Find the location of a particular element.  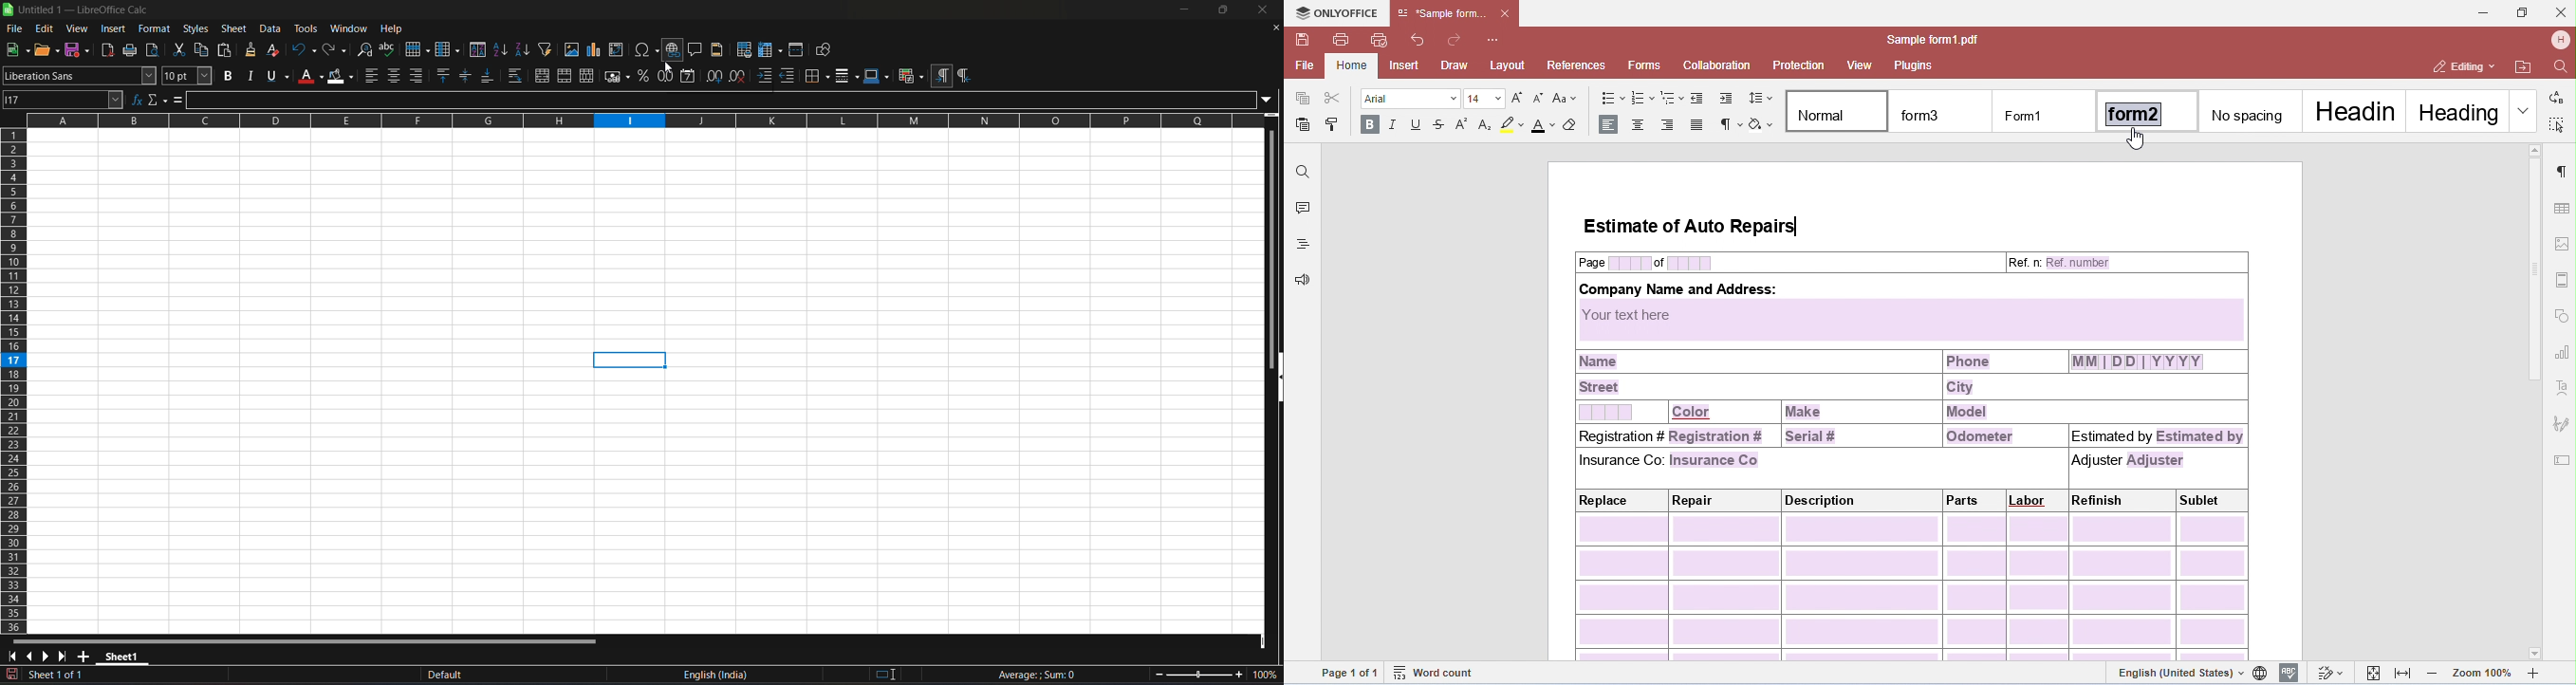

scroll to next sheet  is located at coordinates (45, 657).